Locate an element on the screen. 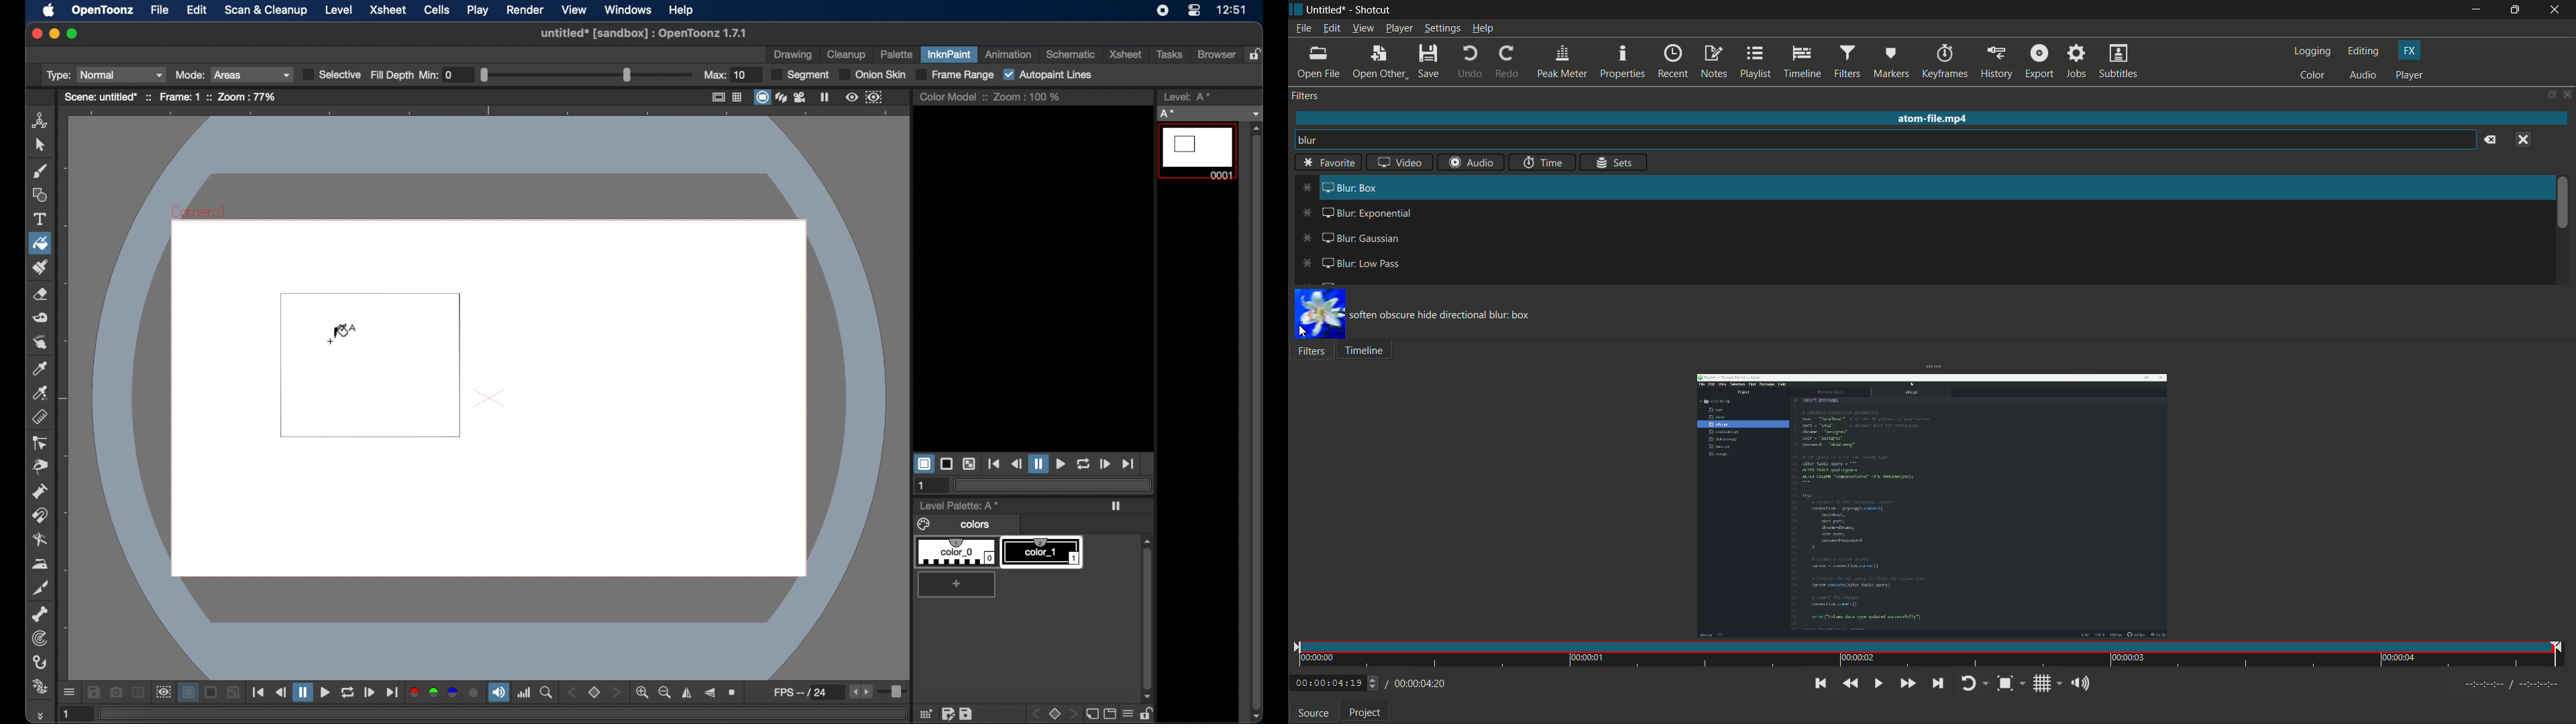  blur exponential is located at coordinates (1356, 214).